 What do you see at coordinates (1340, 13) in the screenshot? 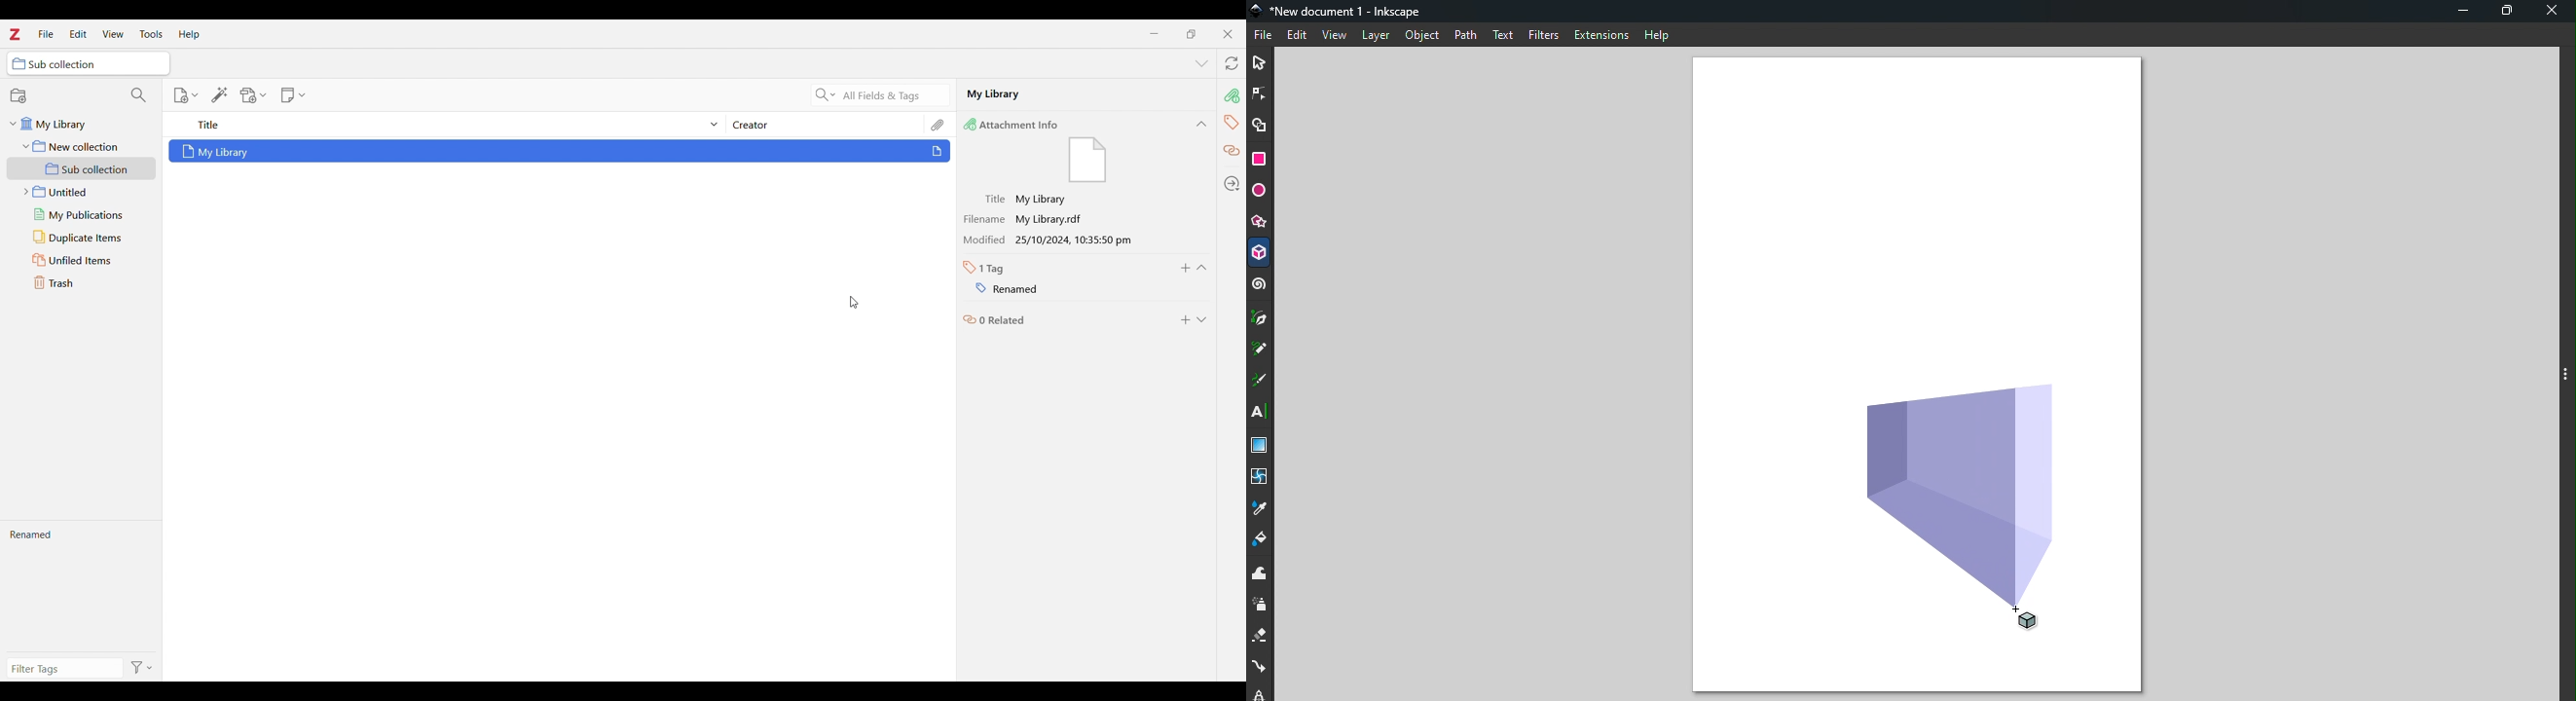
I see ` *New document 1 - Inkscape` at bounding box center [1340, 13].